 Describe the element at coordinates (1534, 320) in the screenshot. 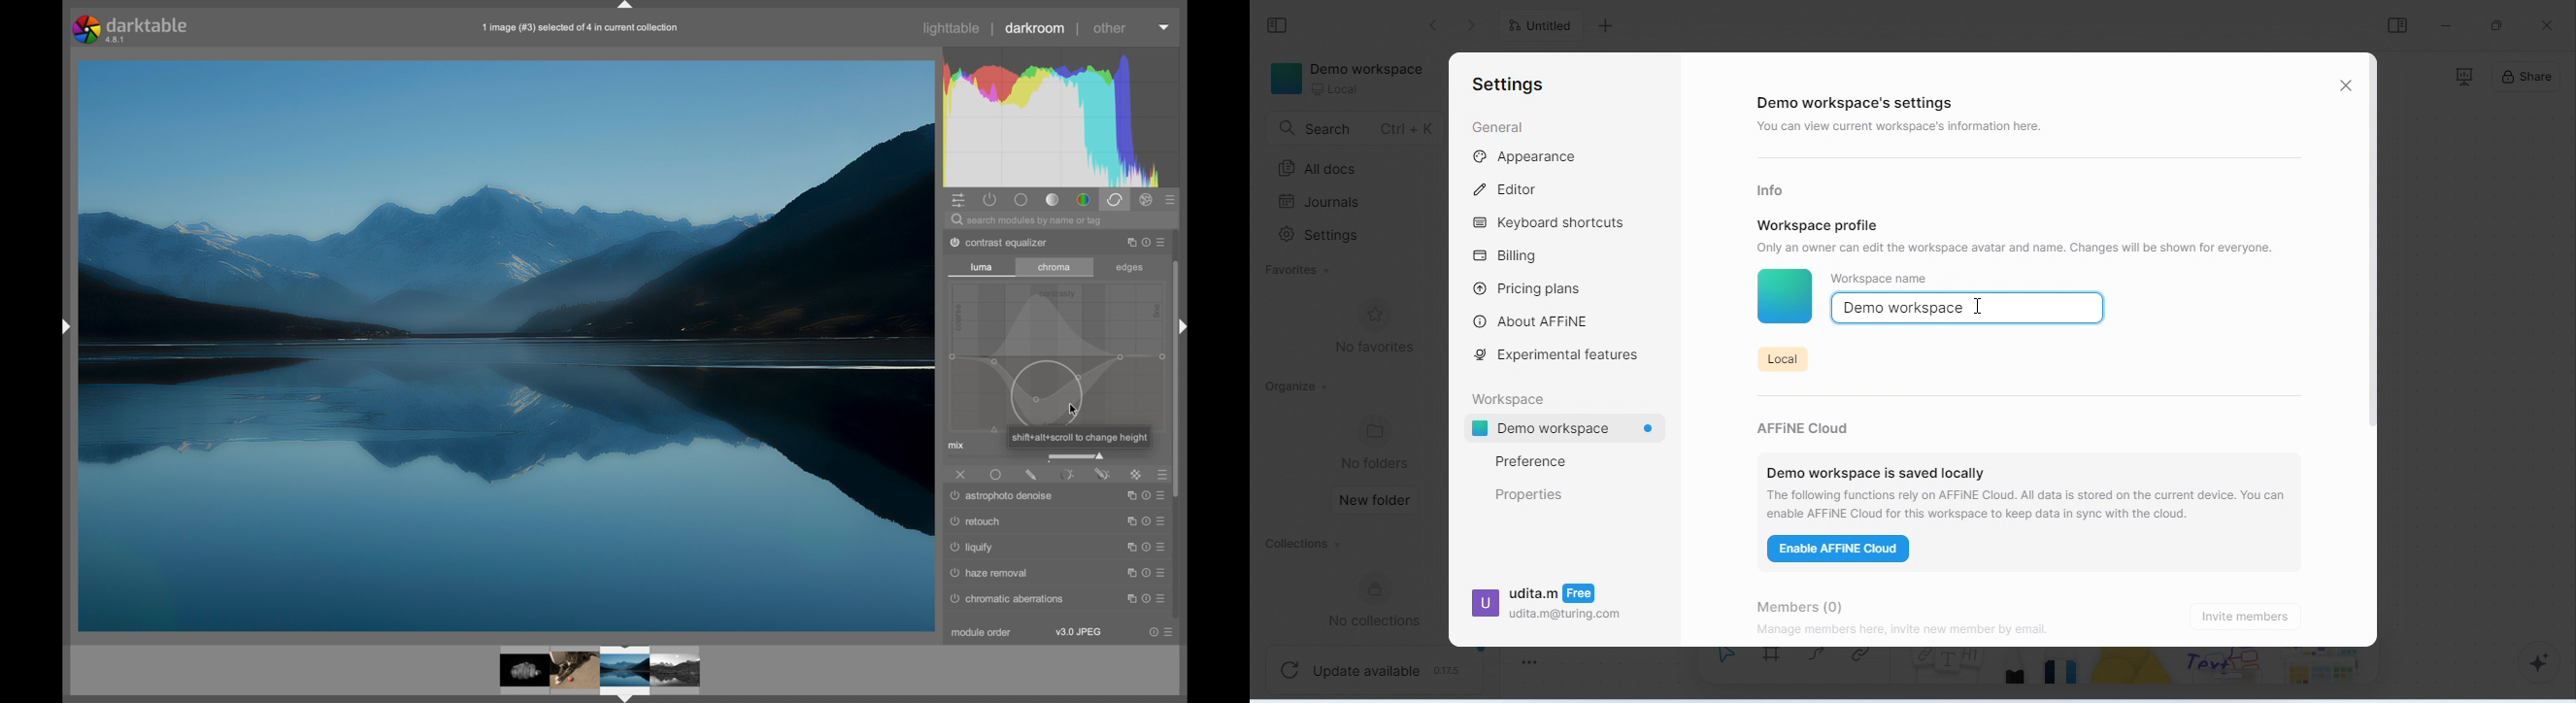

I see `about affine` at that location.